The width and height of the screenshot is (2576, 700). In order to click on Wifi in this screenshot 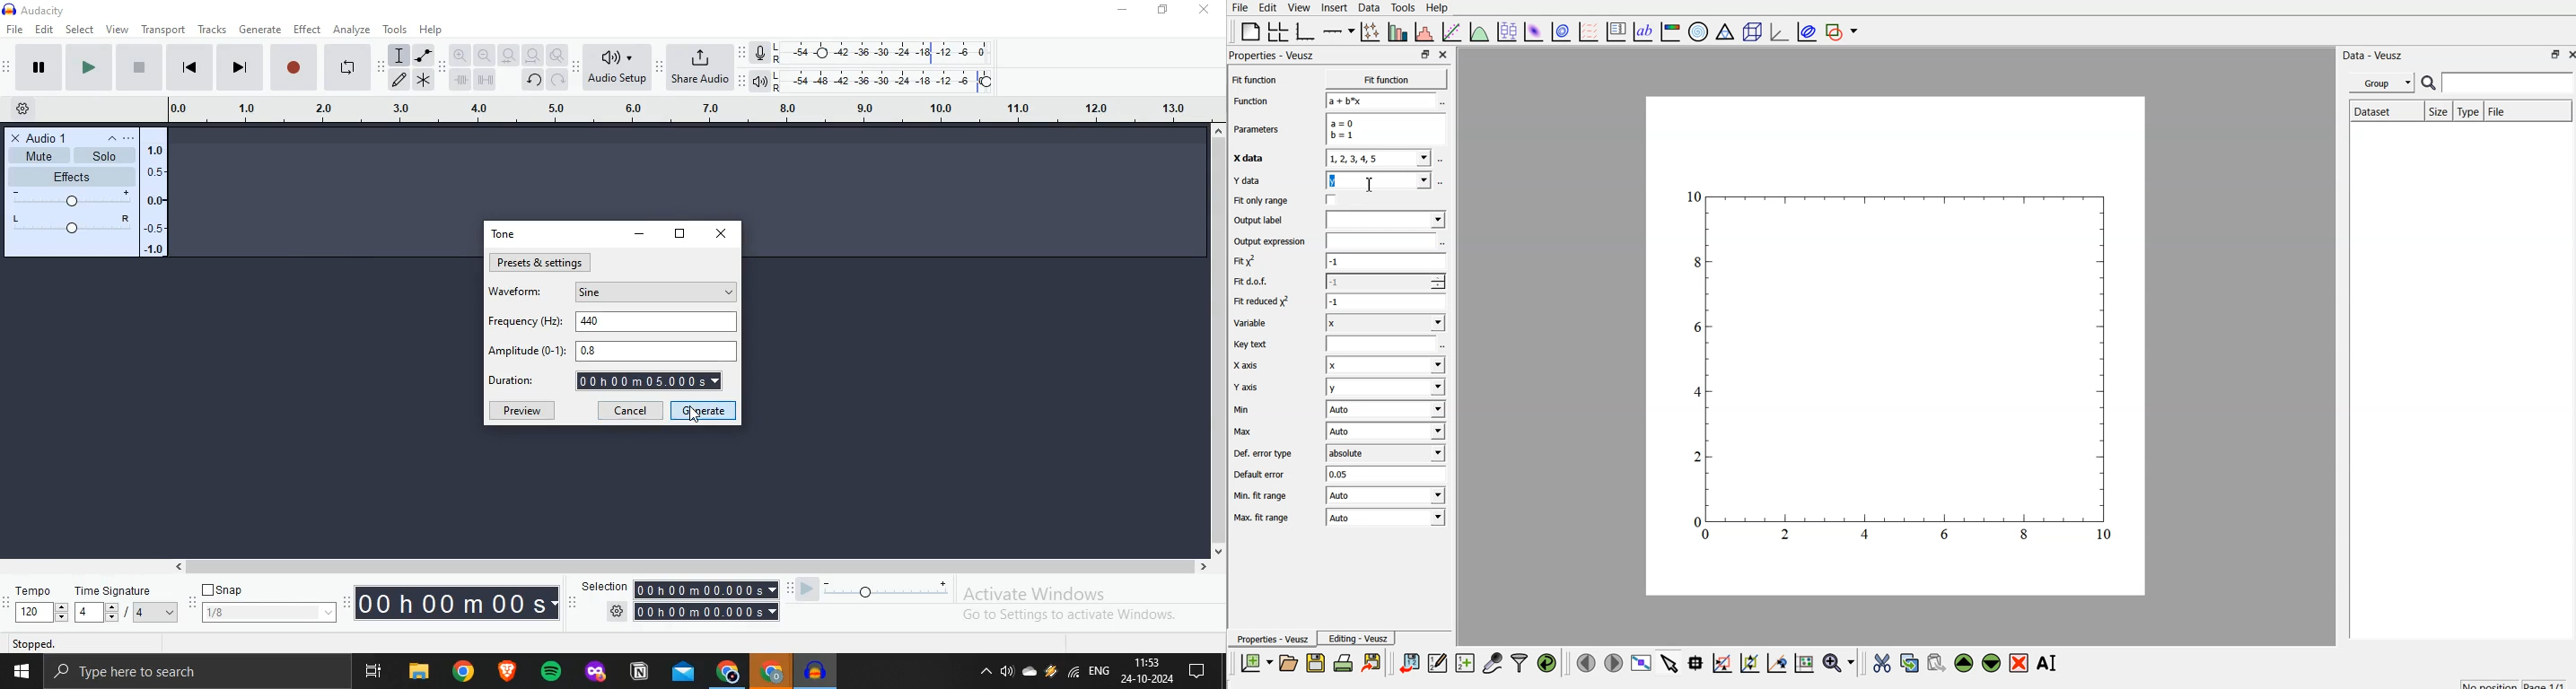, I will do `click(1074, 675)`.